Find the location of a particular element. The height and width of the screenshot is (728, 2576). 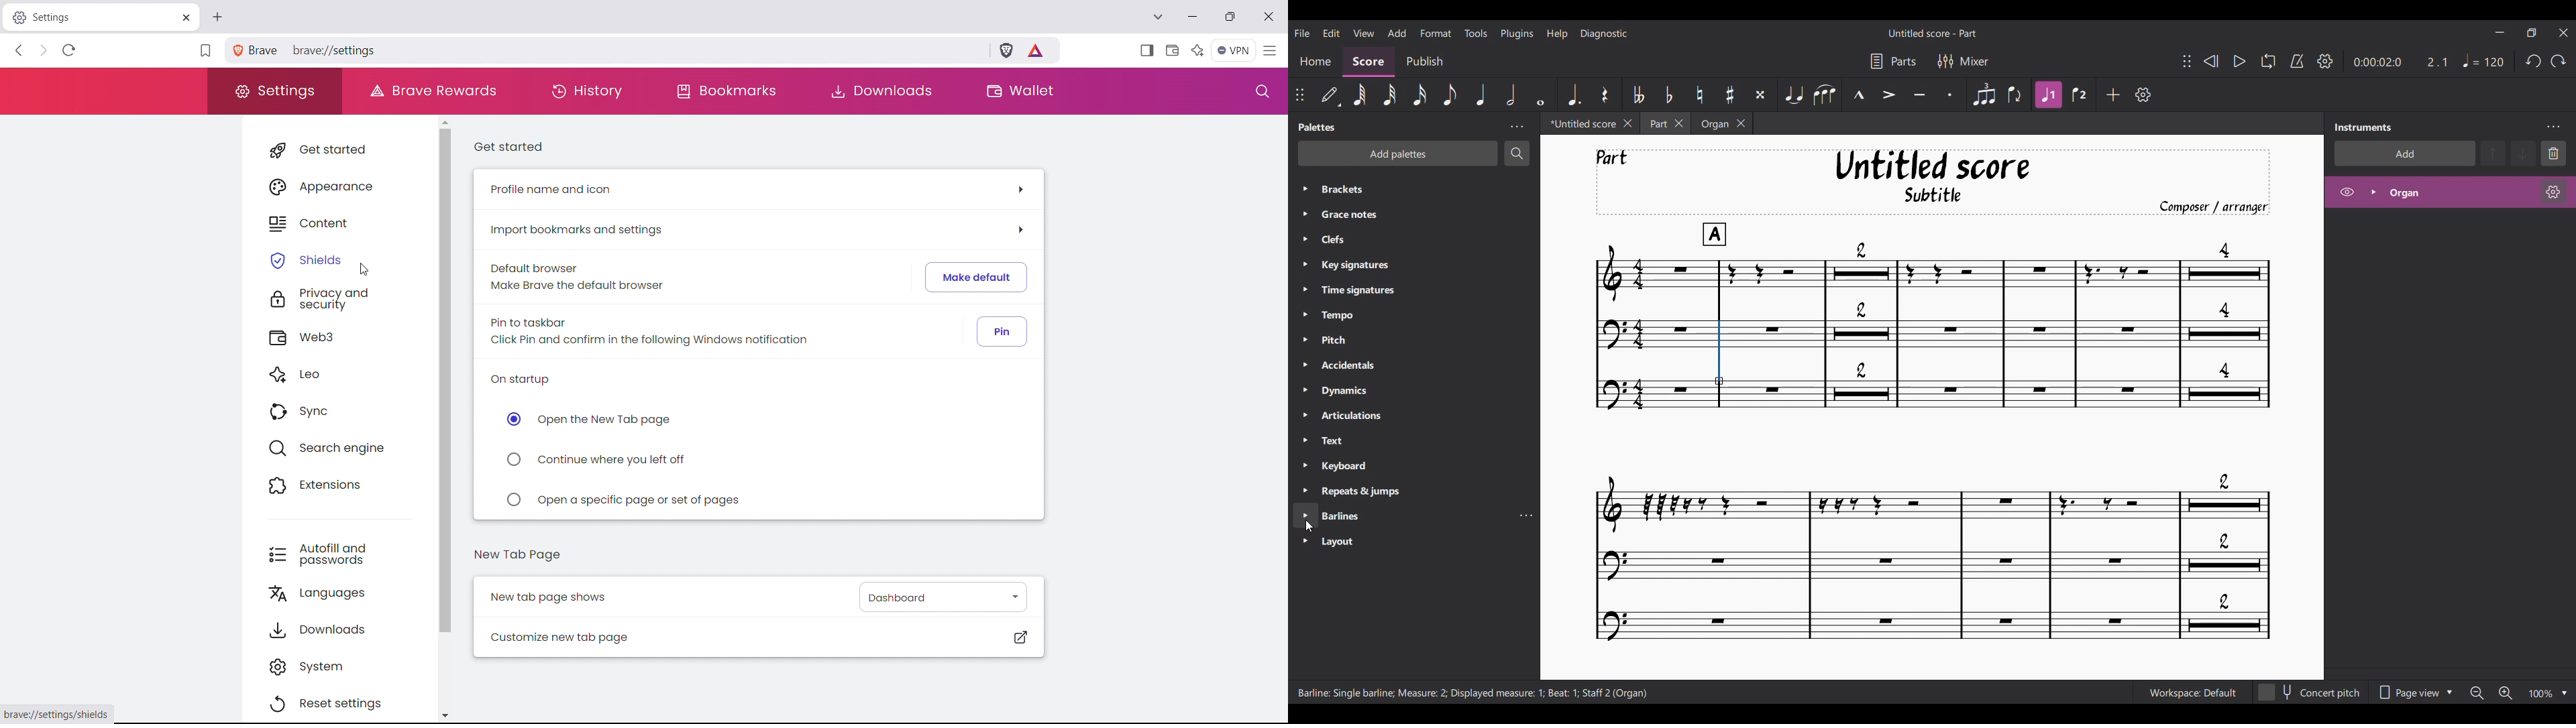

Whole note is located at coordinates (1540, 95).